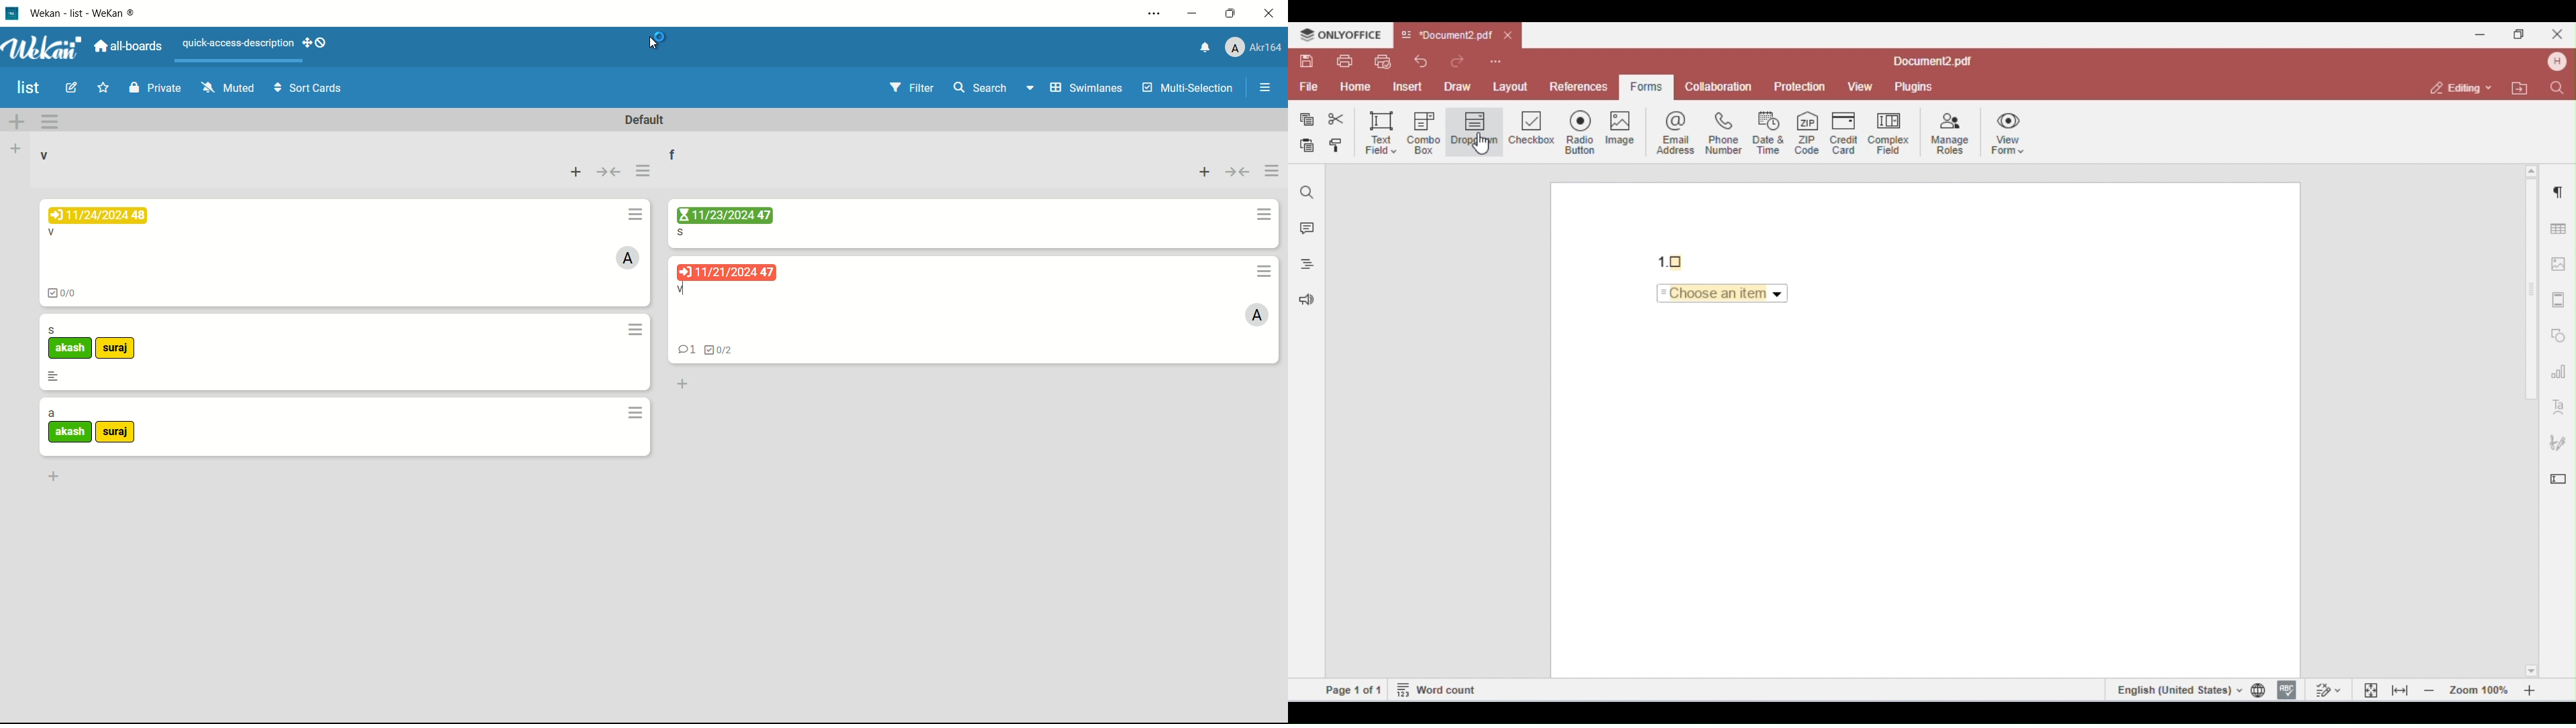 The image size is (2576, 728). I want to click on close app, so click(1269, 15).